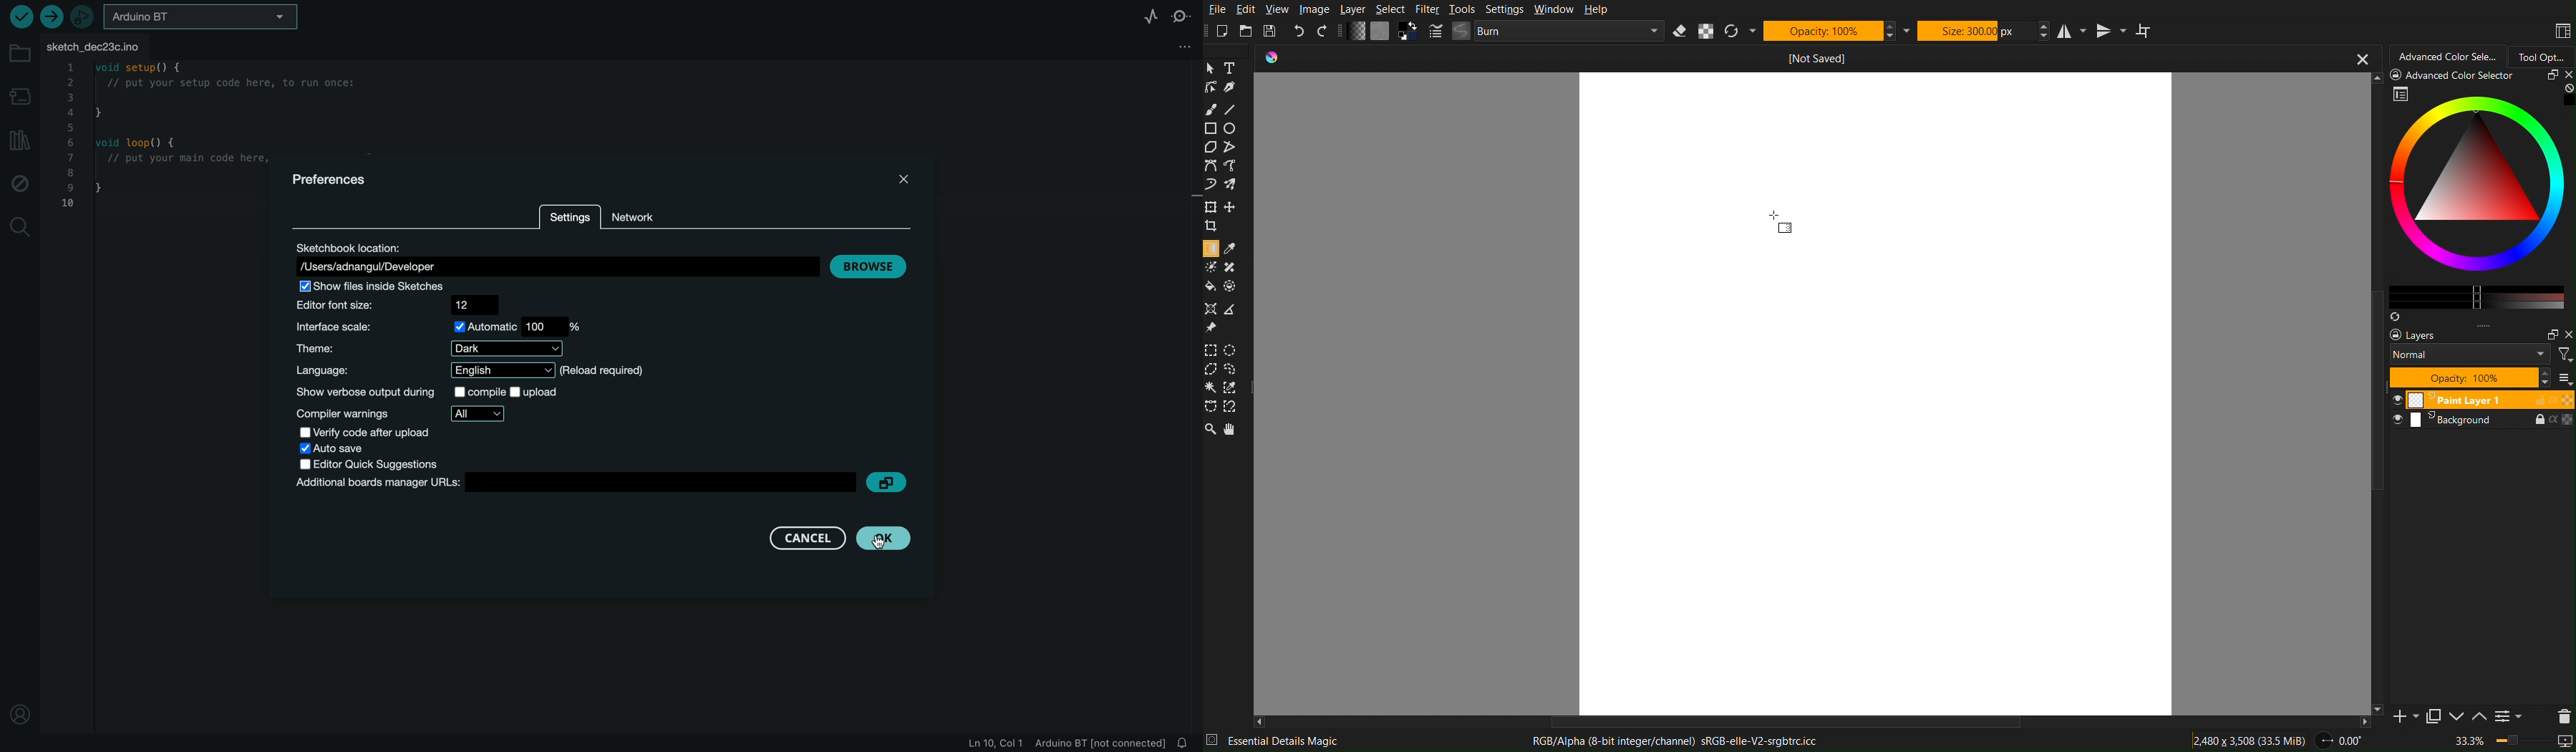 This screenshot has height=756, width=2576. Describe the element at coordinates (1224, 215) in the screenshot. I see `Move Tools` at that location.